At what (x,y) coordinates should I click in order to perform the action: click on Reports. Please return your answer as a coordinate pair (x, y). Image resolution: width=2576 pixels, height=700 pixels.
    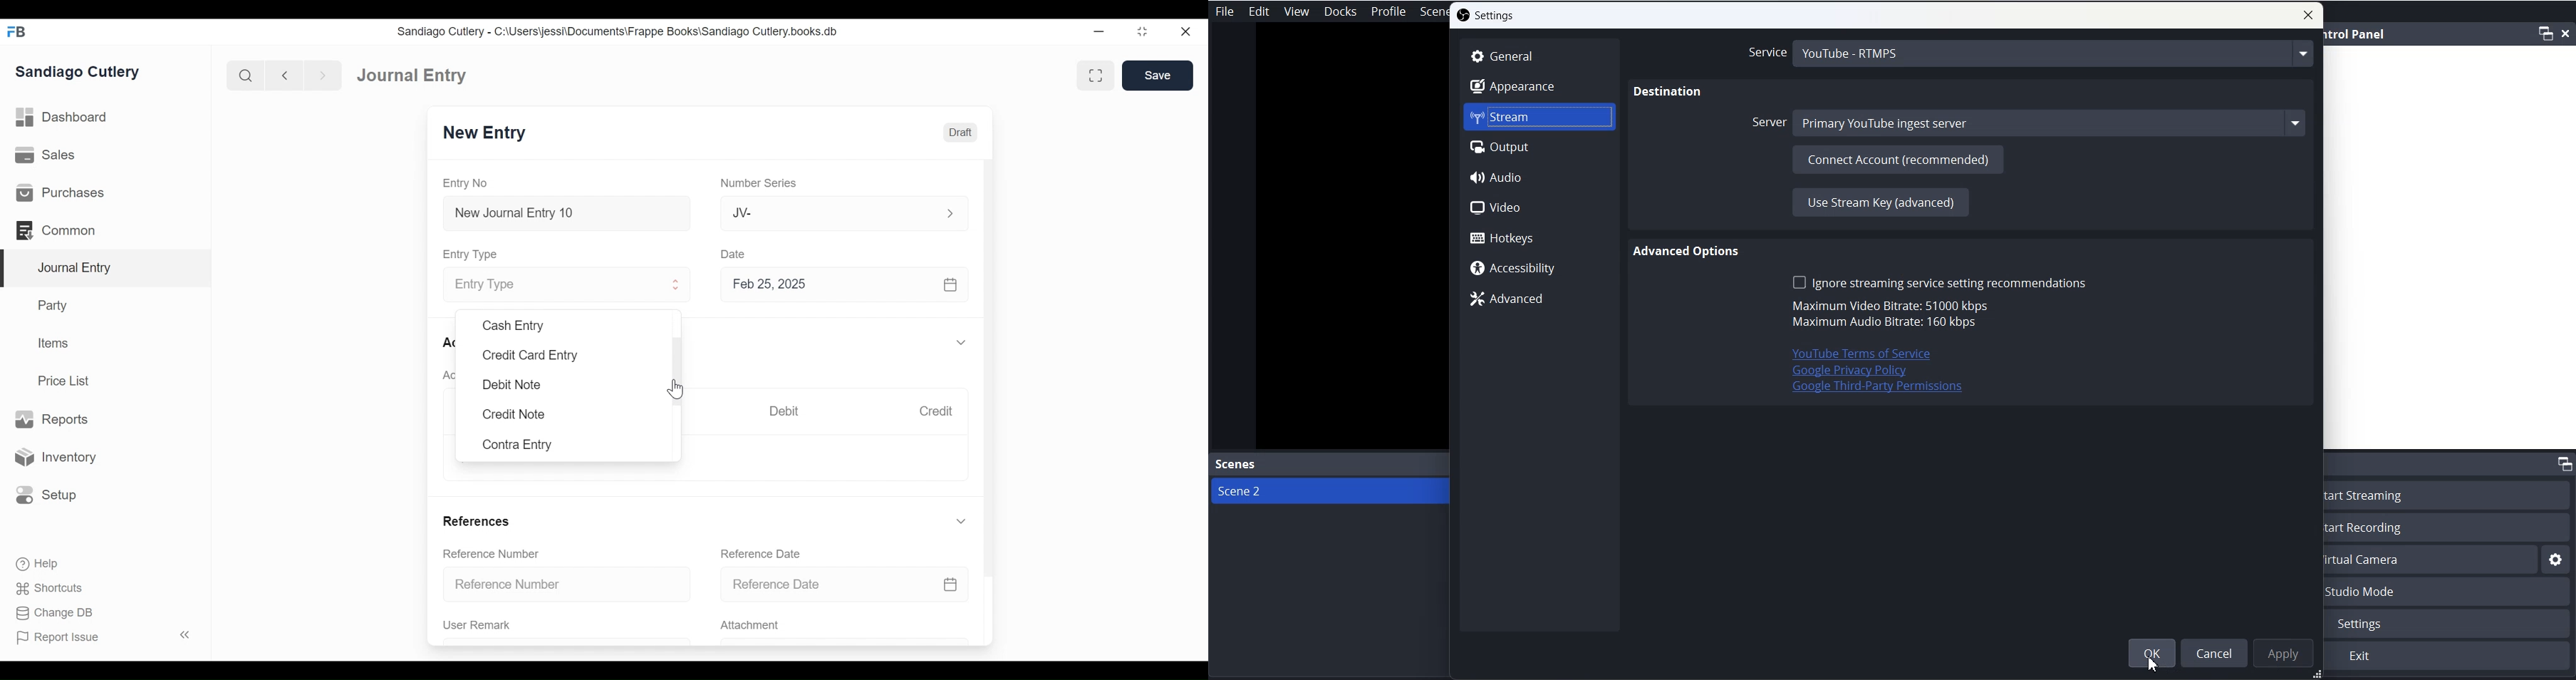
    Looking at the image, I should click on (50, 419).